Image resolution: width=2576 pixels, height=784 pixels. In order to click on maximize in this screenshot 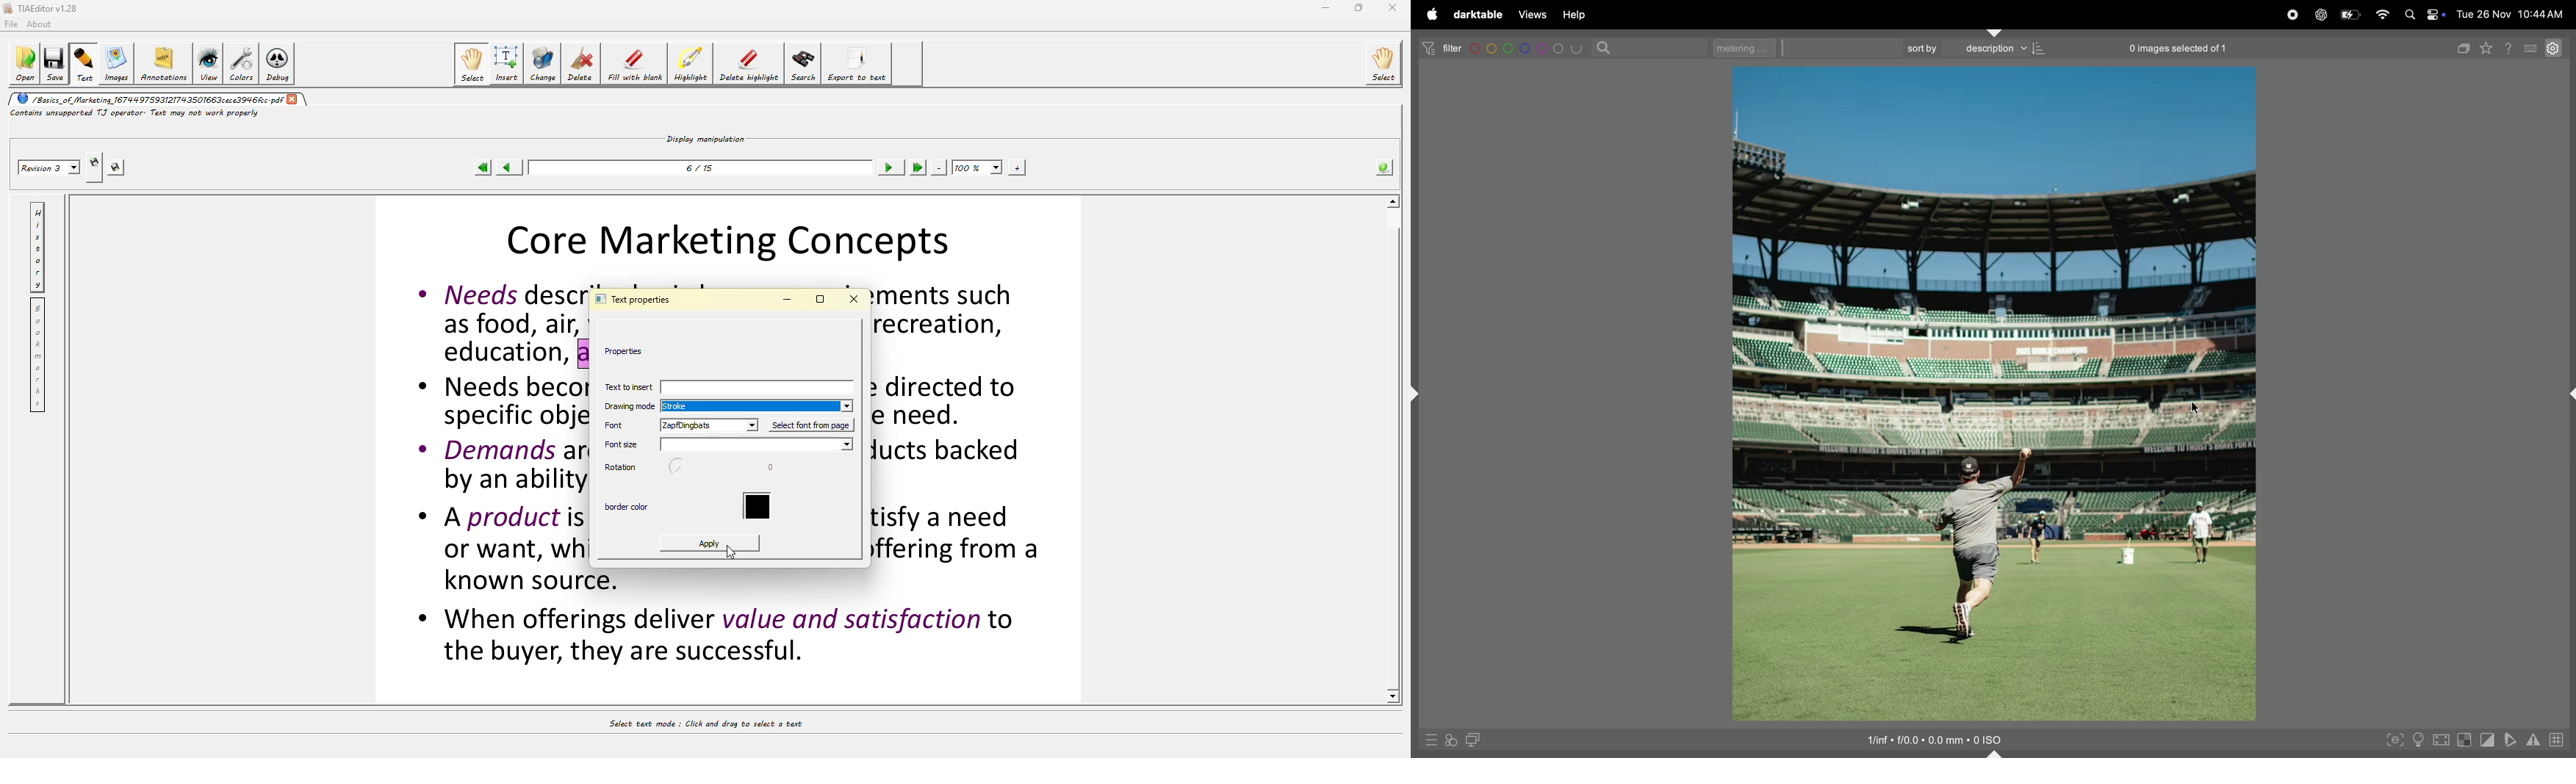, I will do `click(1359, 7)`.